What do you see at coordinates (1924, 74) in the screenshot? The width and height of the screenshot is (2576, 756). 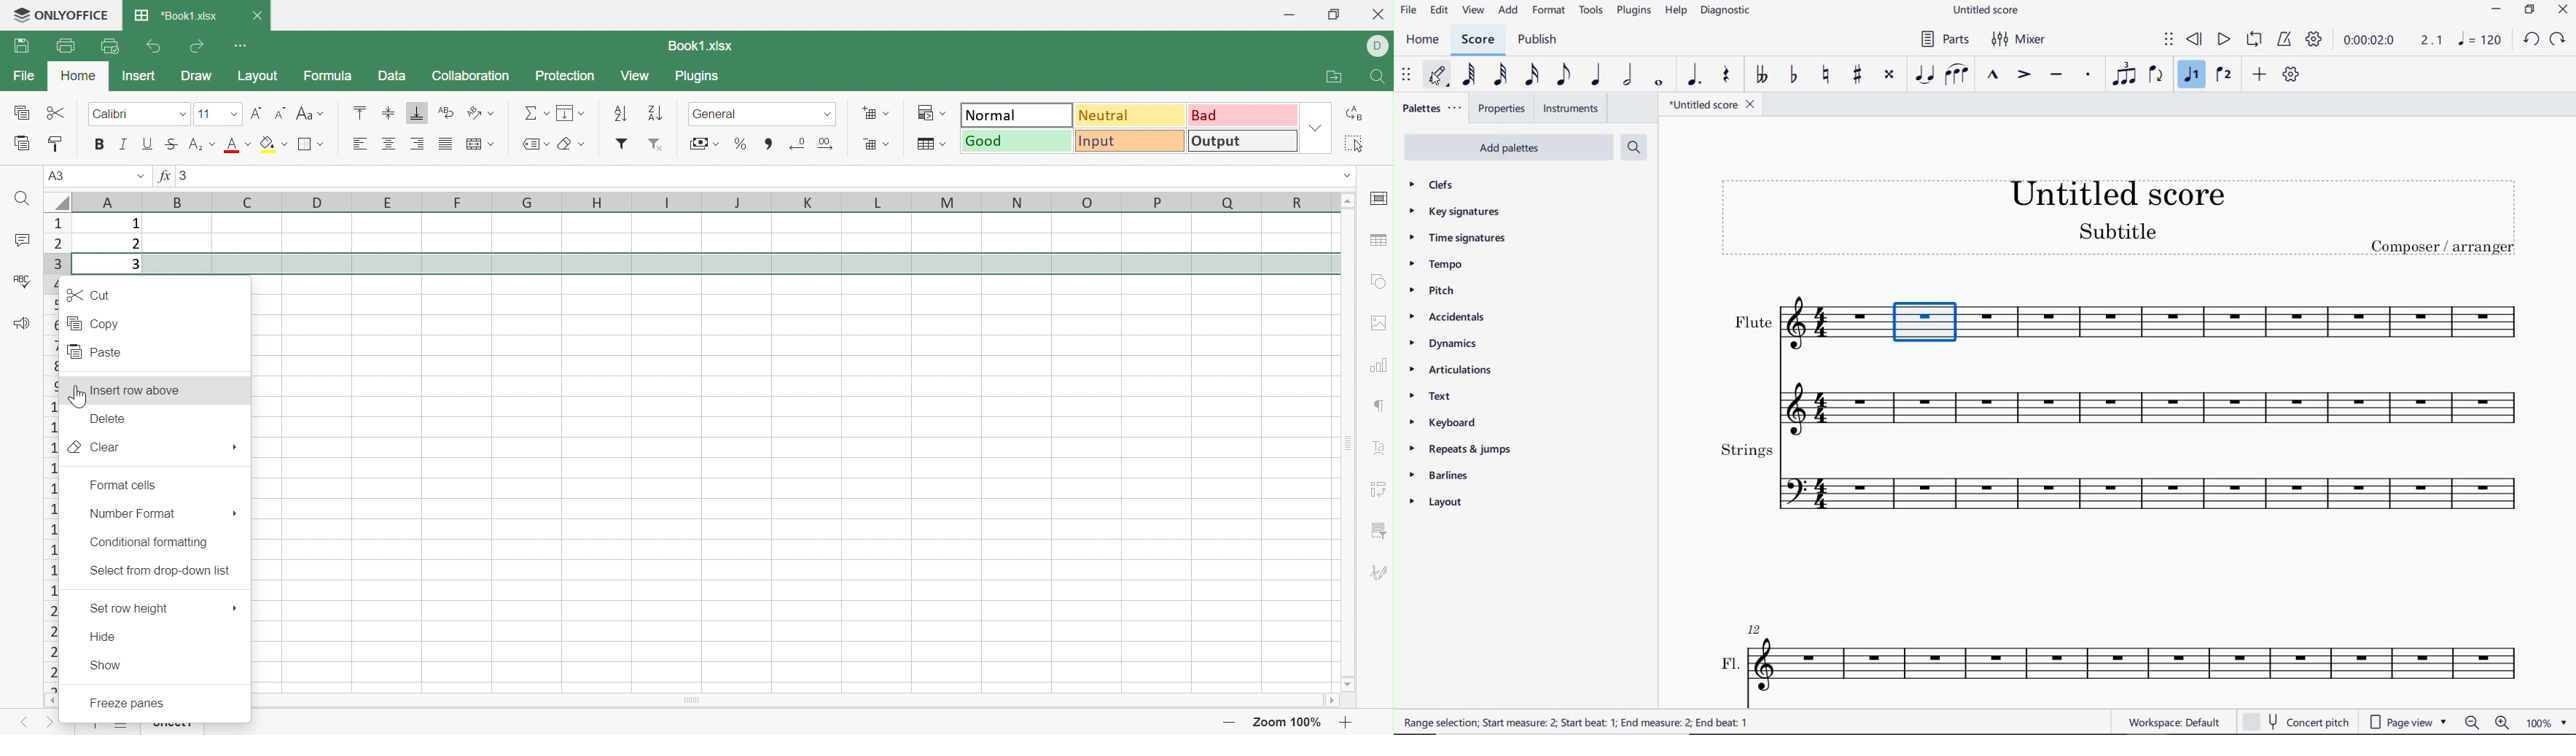 I see `tie` at bounding box center [1924, 74].